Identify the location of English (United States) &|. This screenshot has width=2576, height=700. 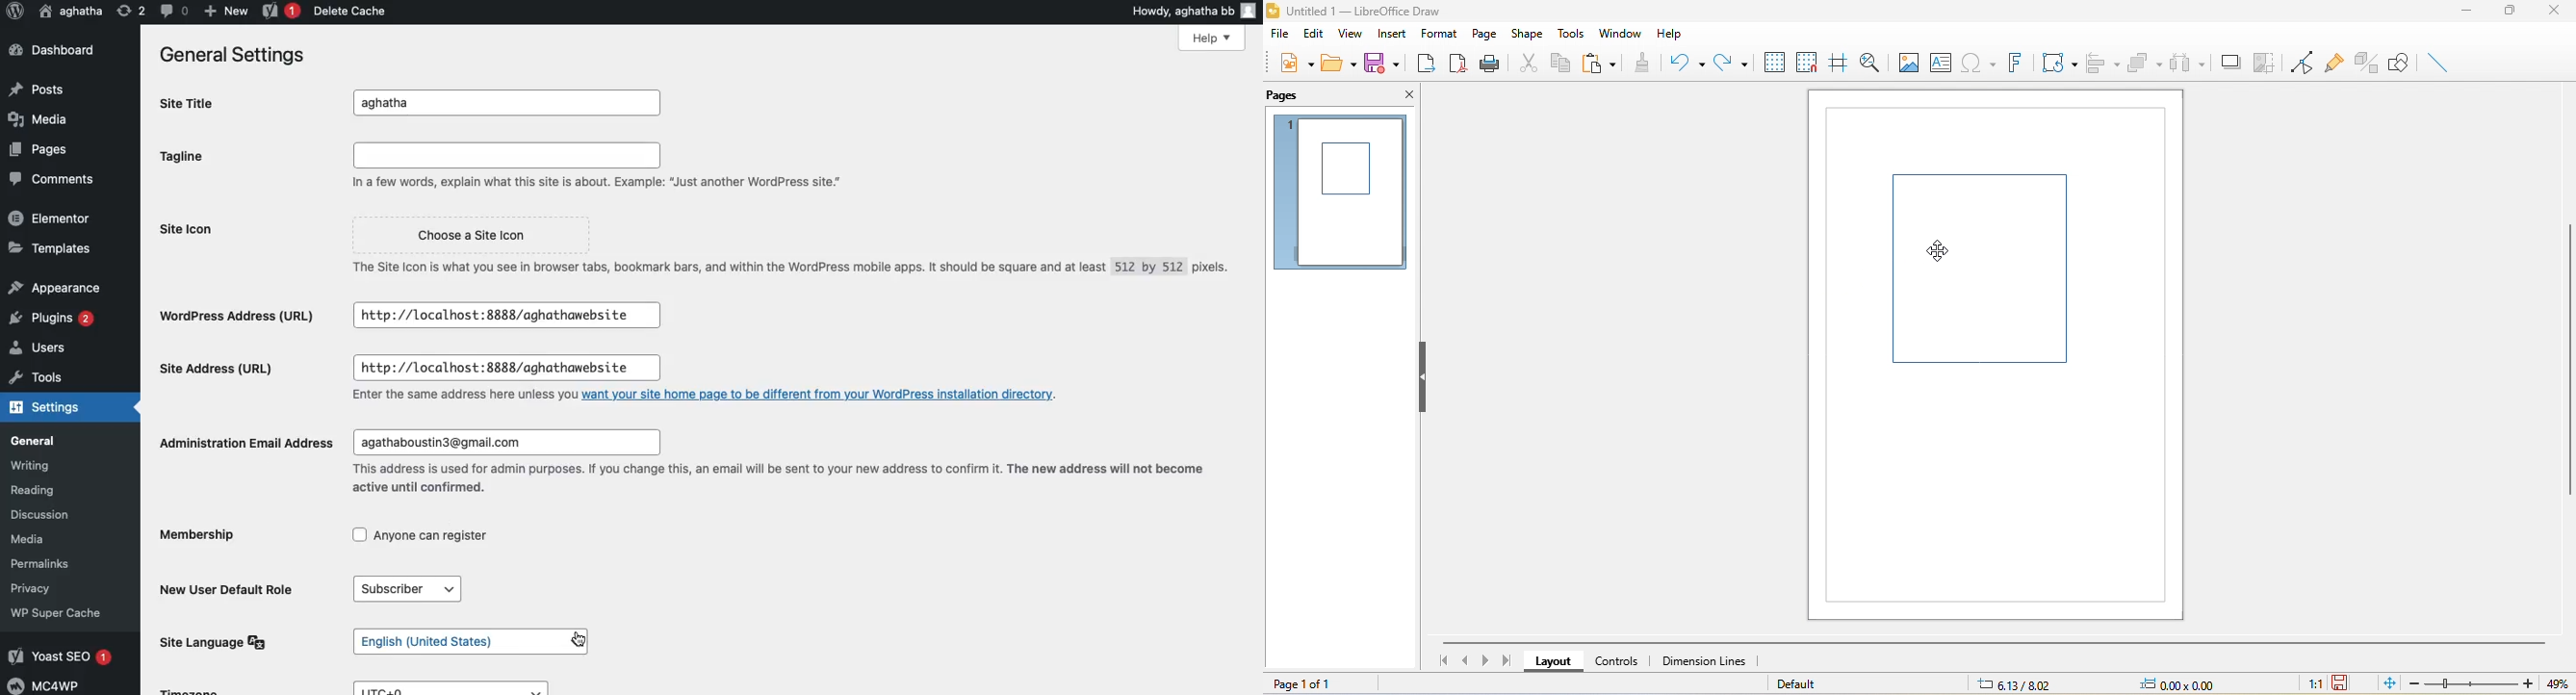
(473, 642).